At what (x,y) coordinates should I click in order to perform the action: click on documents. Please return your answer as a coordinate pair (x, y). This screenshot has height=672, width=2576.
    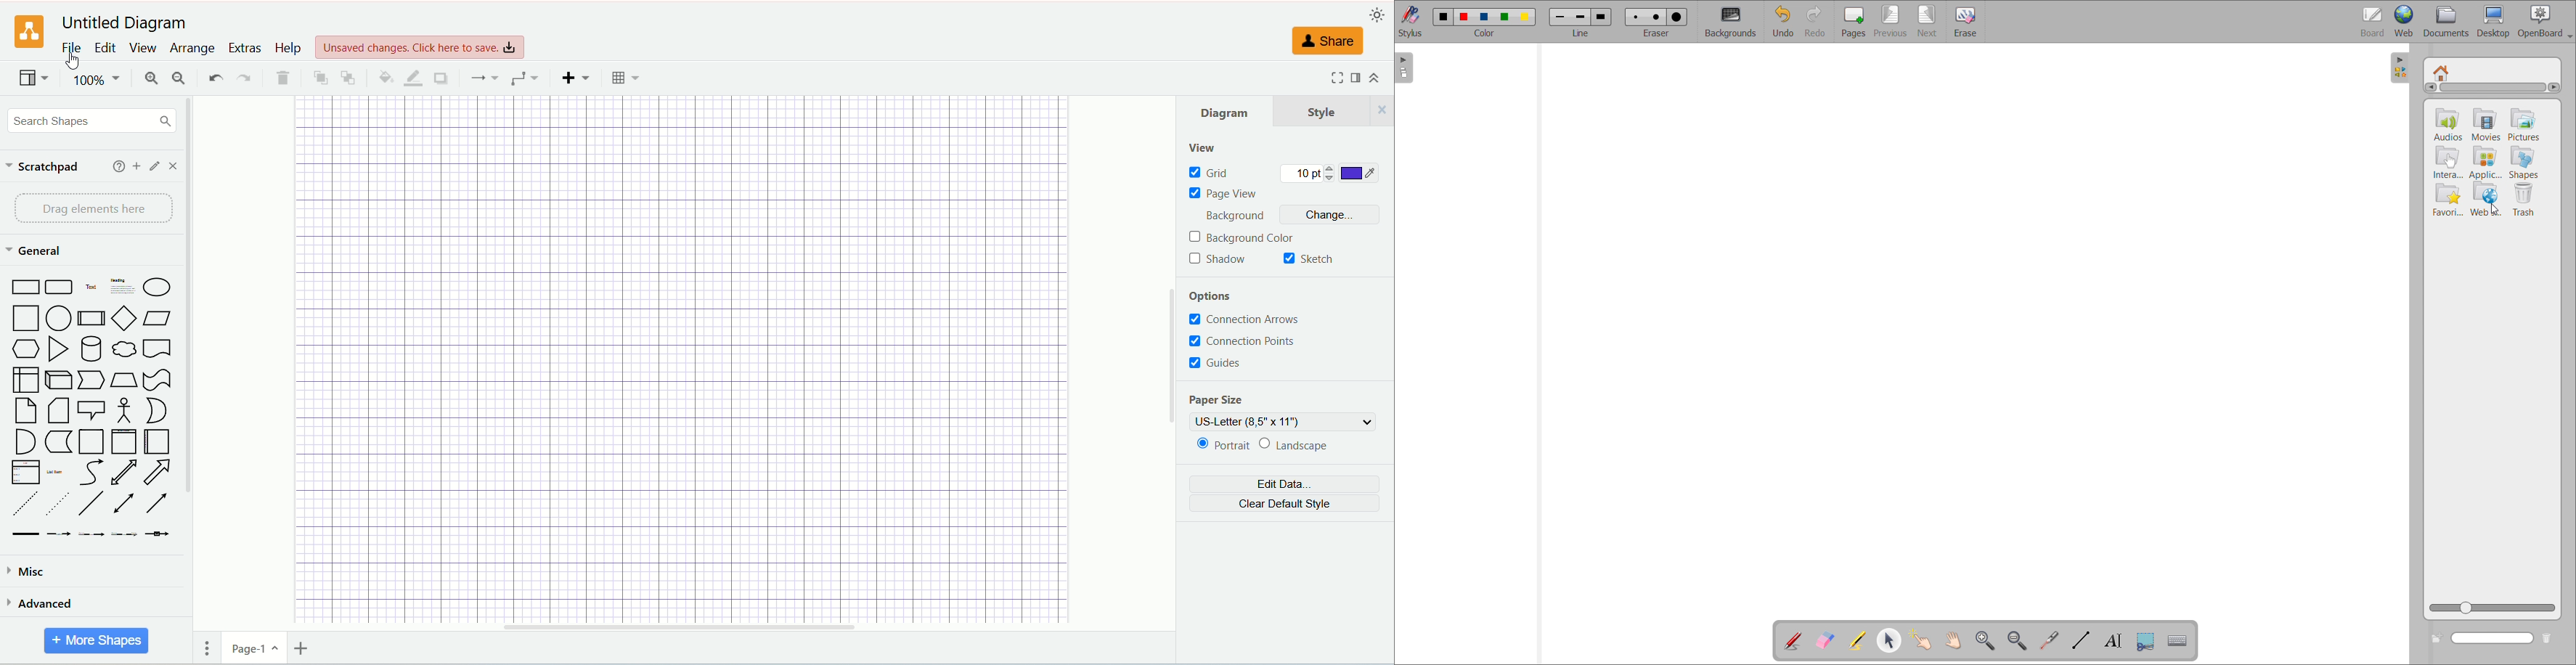
    Looking at the image, I should click on (2447, 22).